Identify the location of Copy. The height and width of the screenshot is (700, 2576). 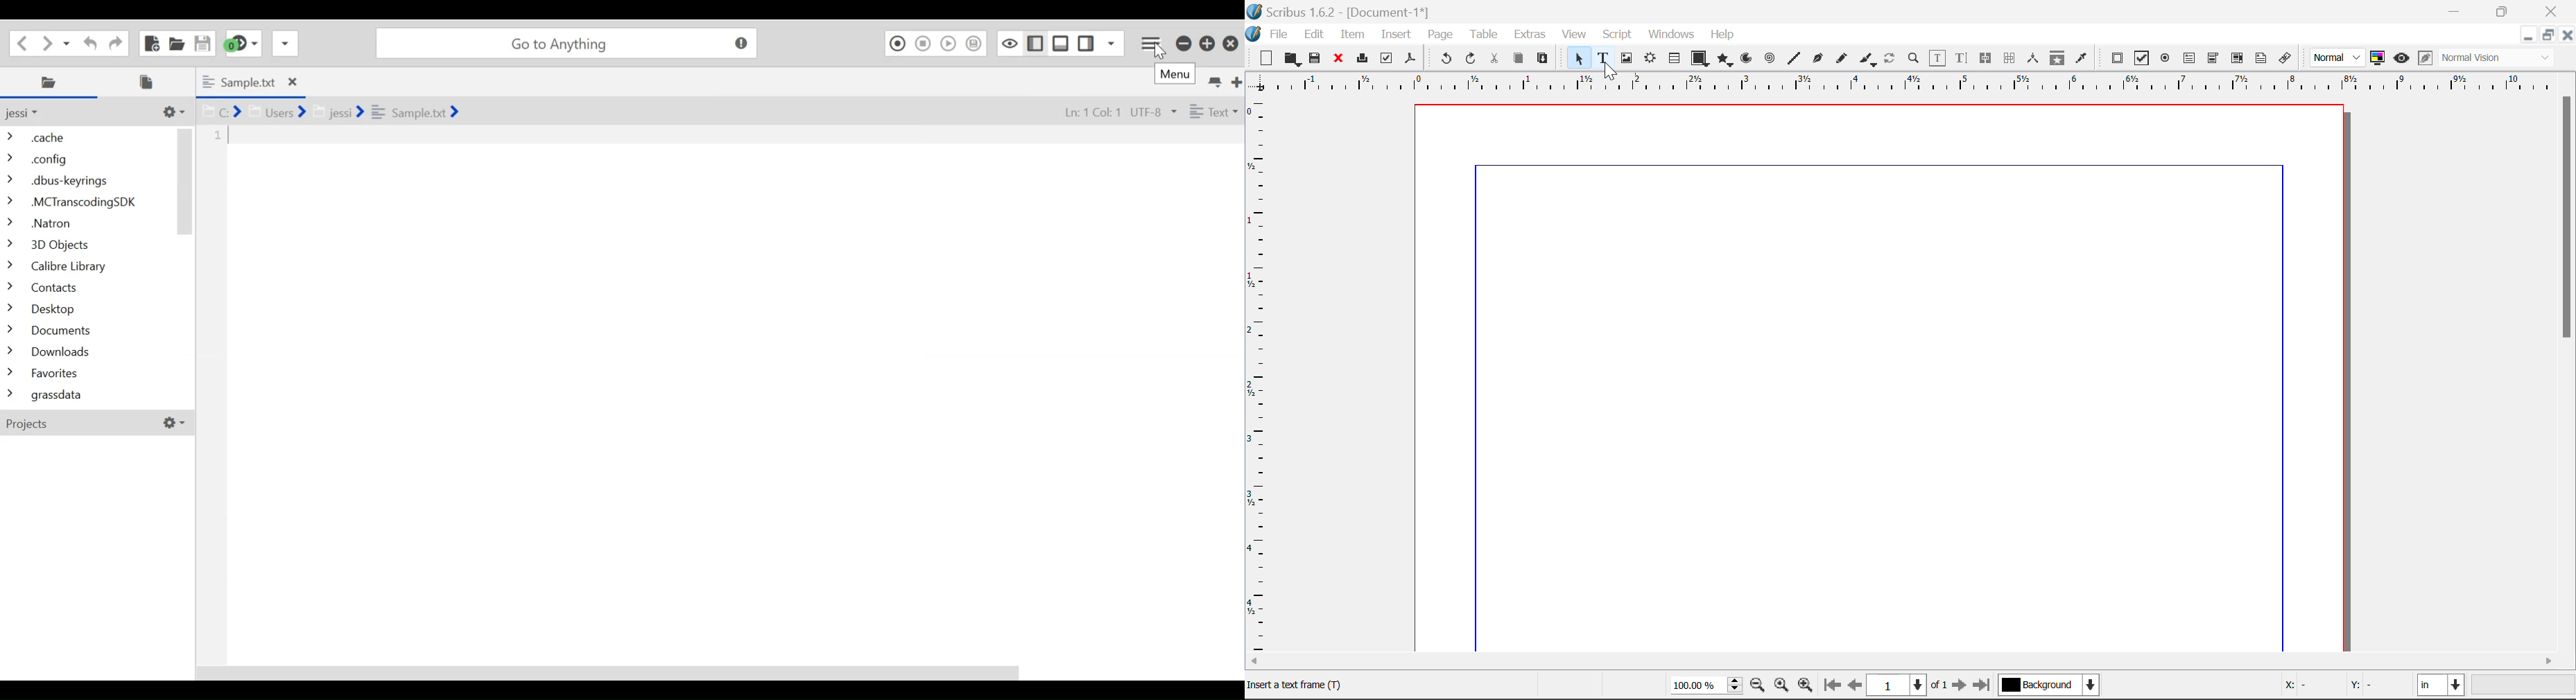
(1518, 58).